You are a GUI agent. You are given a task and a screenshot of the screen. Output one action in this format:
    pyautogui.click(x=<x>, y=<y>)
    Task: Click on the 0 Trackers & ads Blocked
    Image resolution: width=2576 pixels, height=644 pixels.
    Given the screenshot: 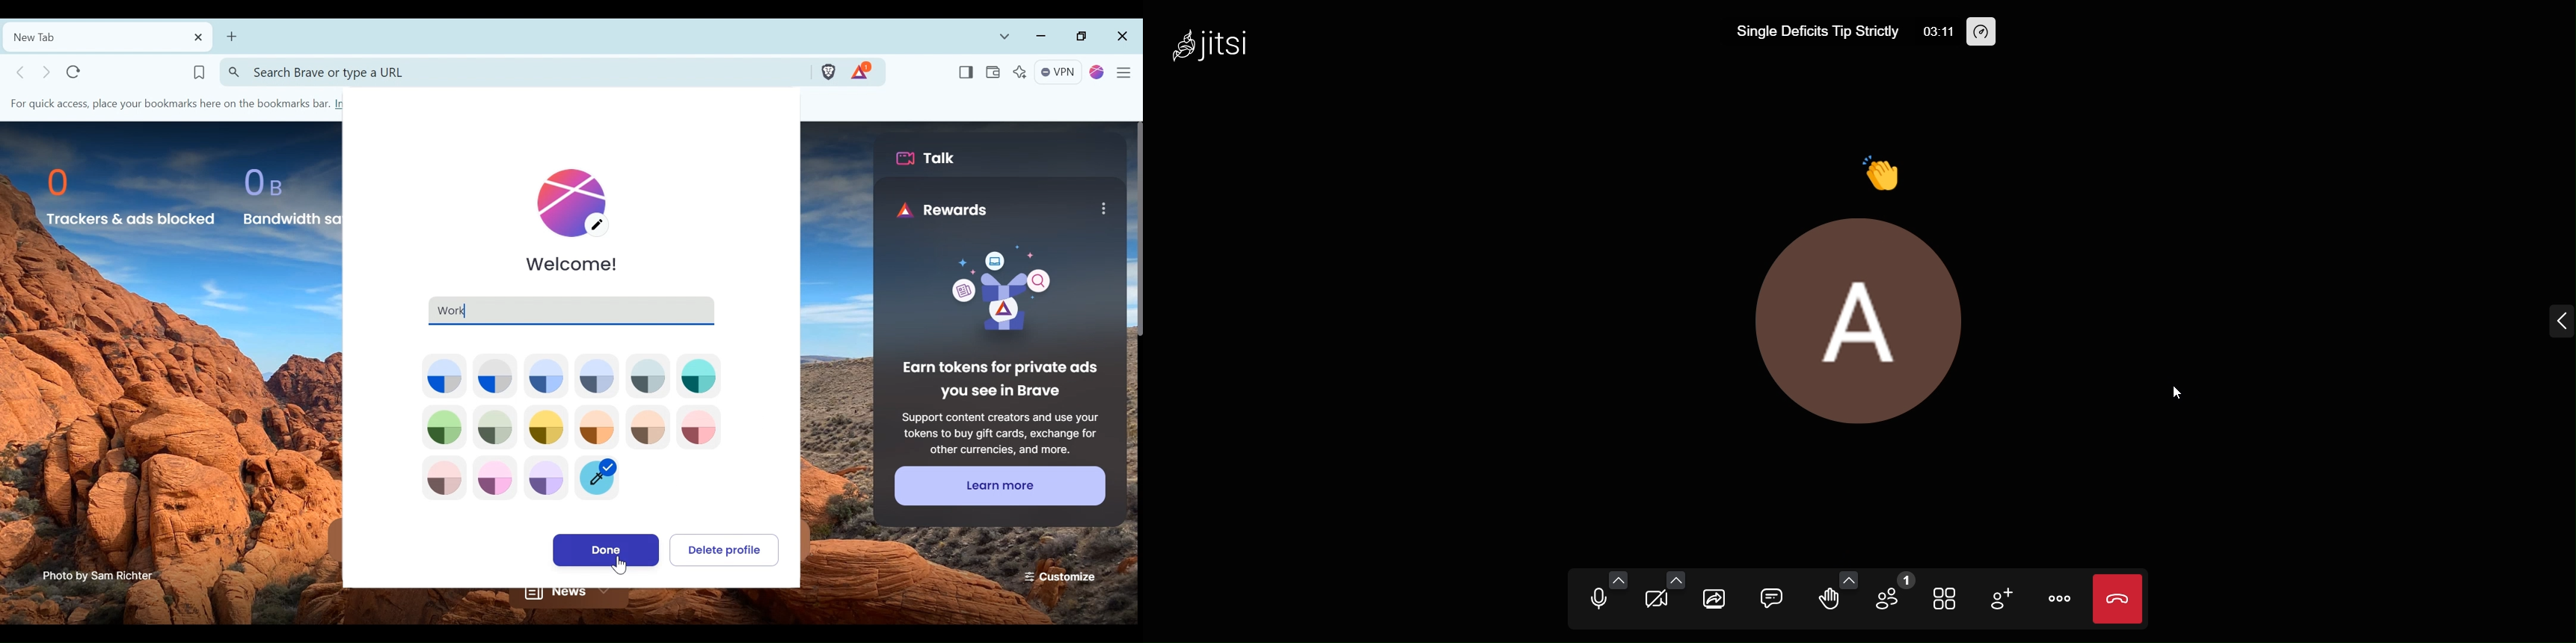 What is the action you would take?
    pyautogui.click(x=132, y=196)
    